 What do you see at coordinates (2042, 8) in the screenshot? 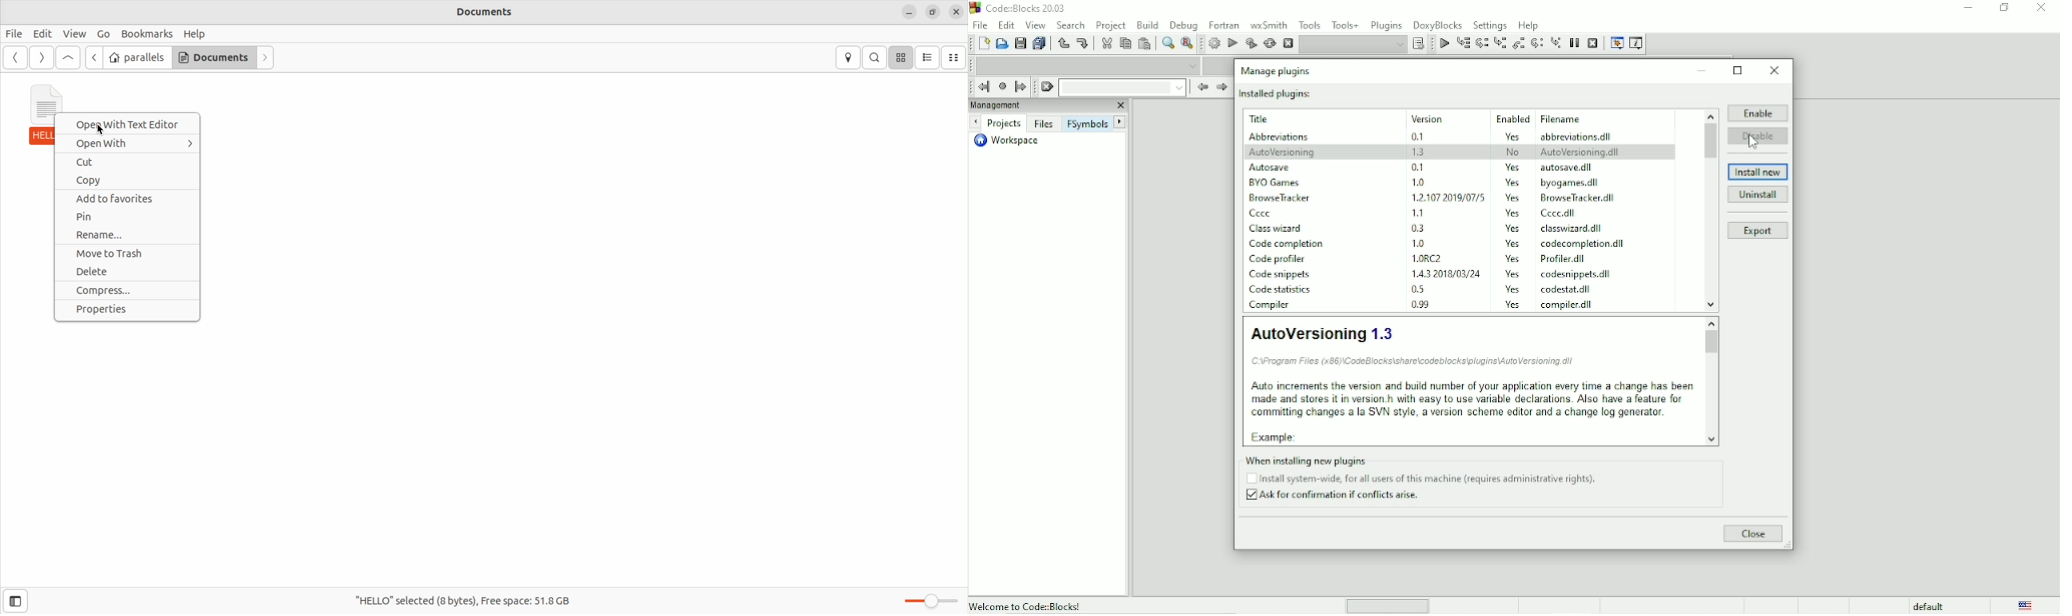
I see `Close` at bounding box center [2042, 8].